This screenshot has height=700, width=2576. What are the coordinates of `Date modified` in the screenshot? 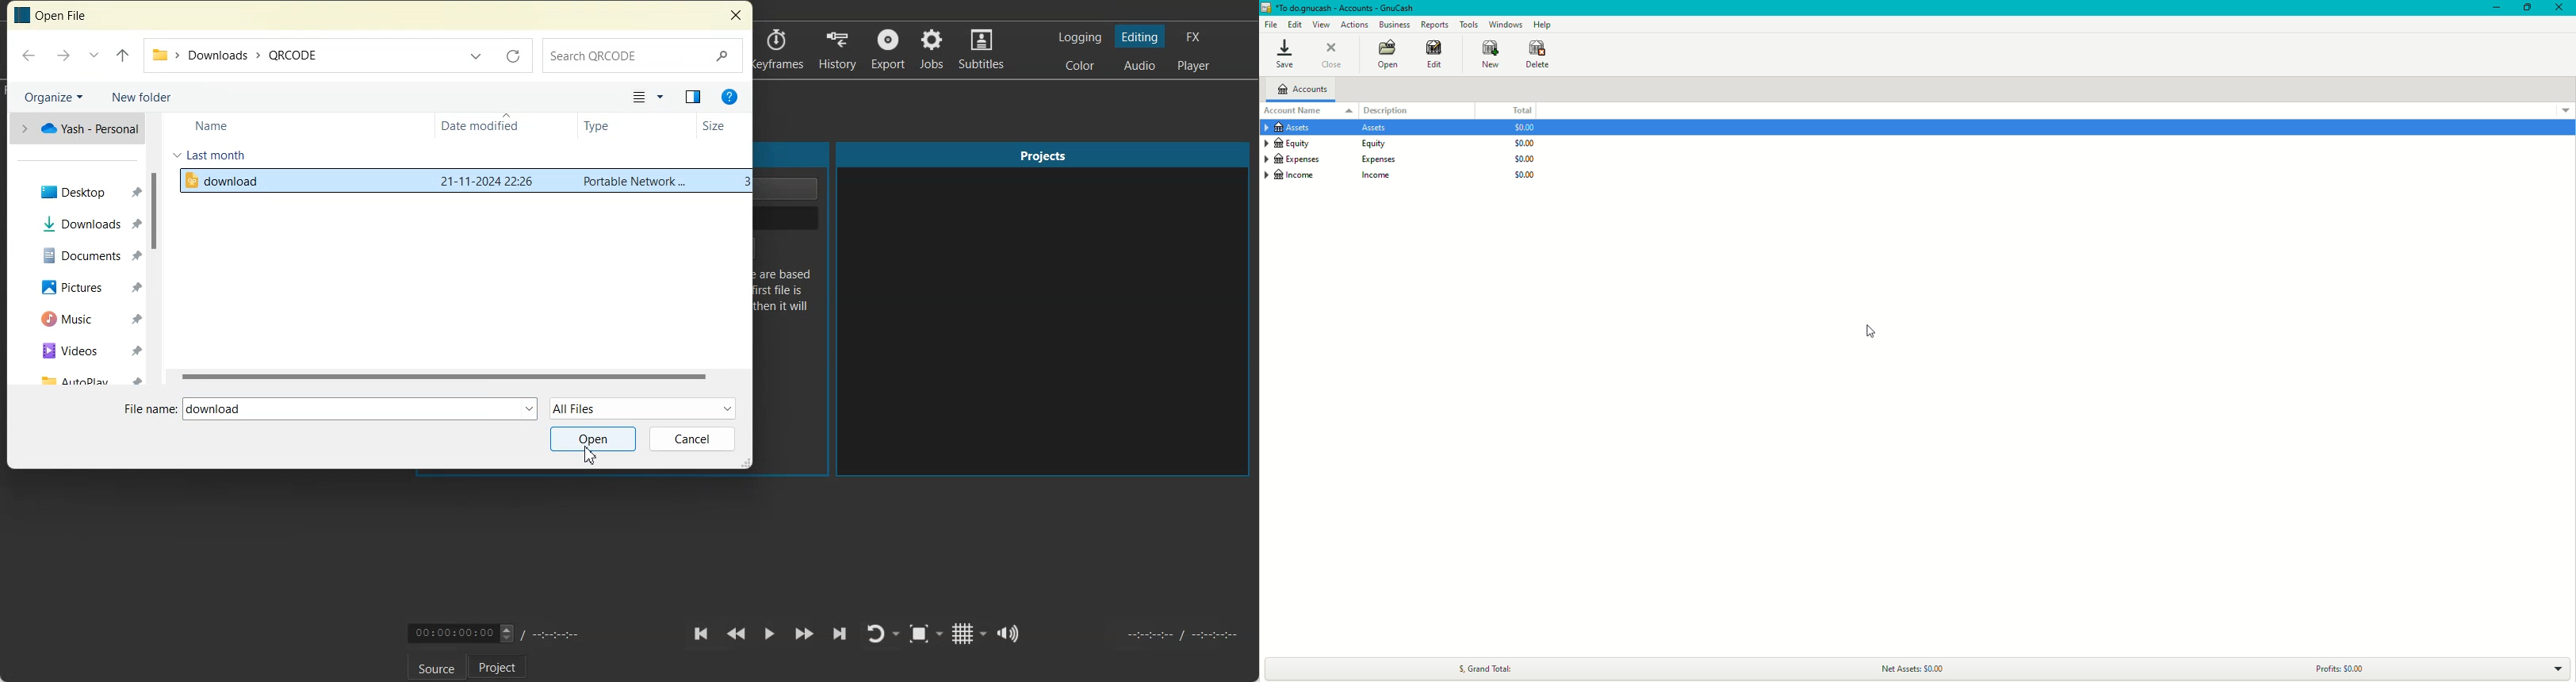 It's located at (489, 126).